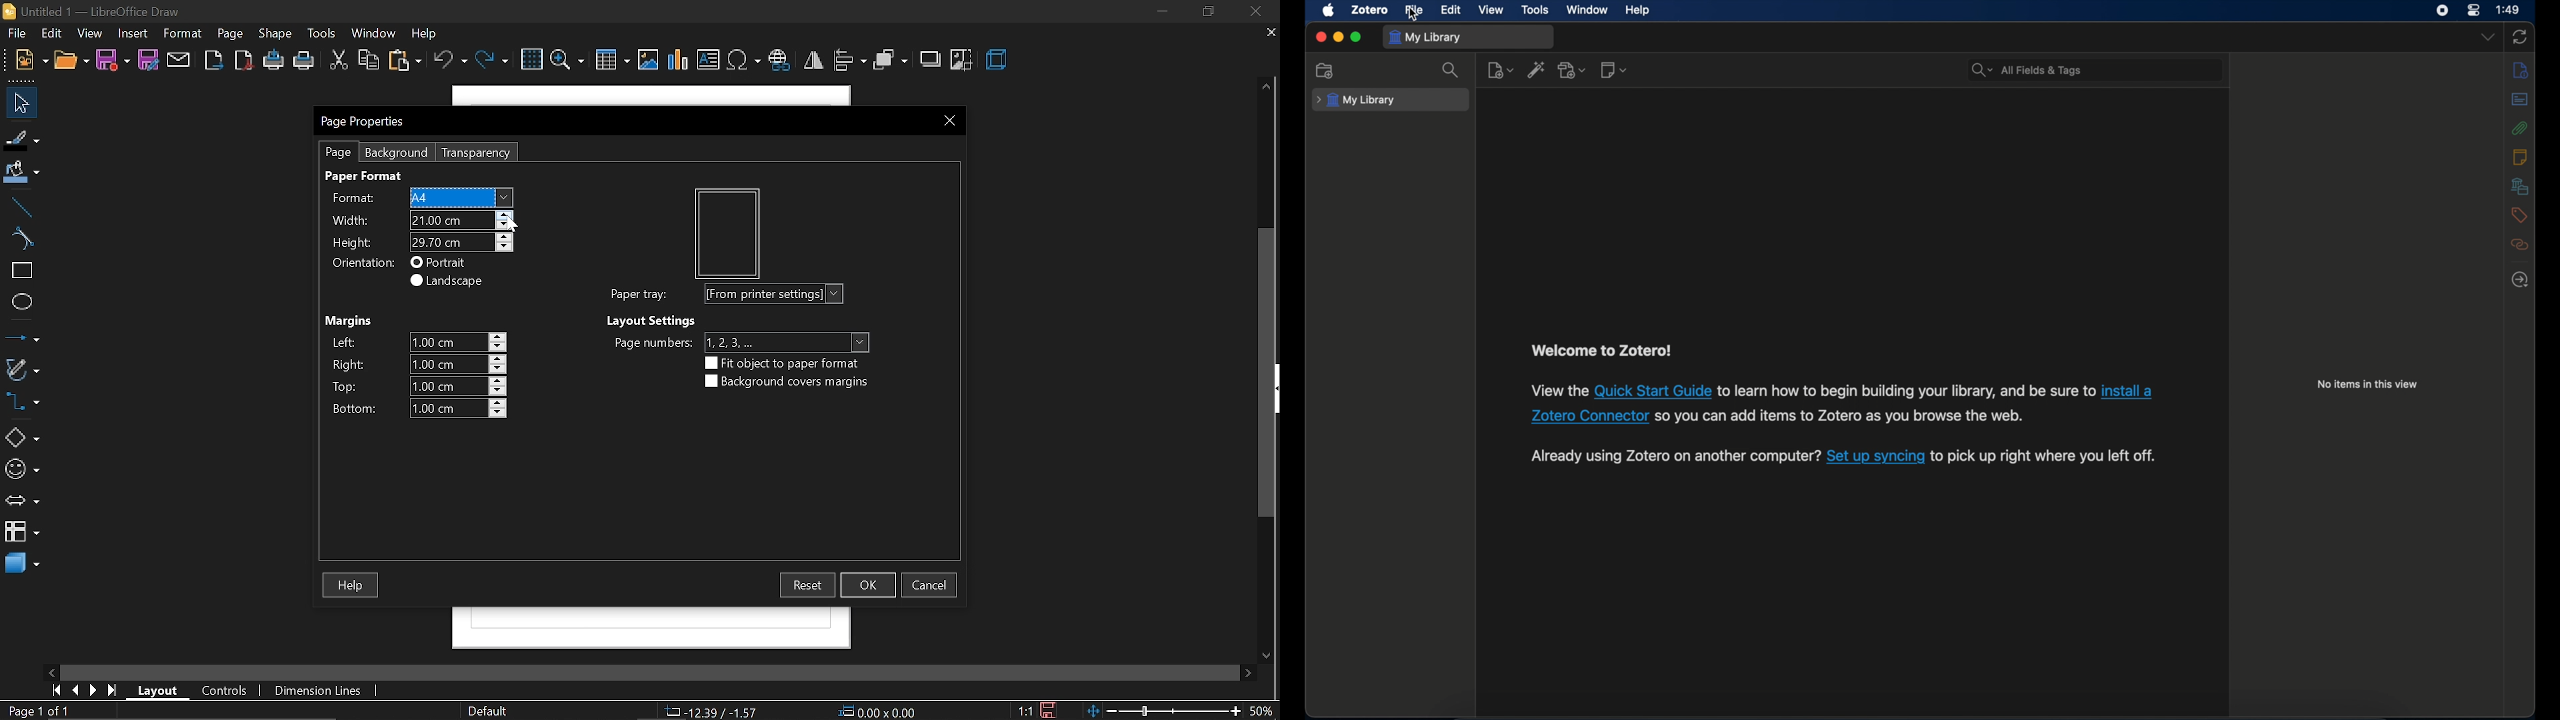  Describe the element at coordinates (2523, 157) in the screenshot. I see `notes` at that location.